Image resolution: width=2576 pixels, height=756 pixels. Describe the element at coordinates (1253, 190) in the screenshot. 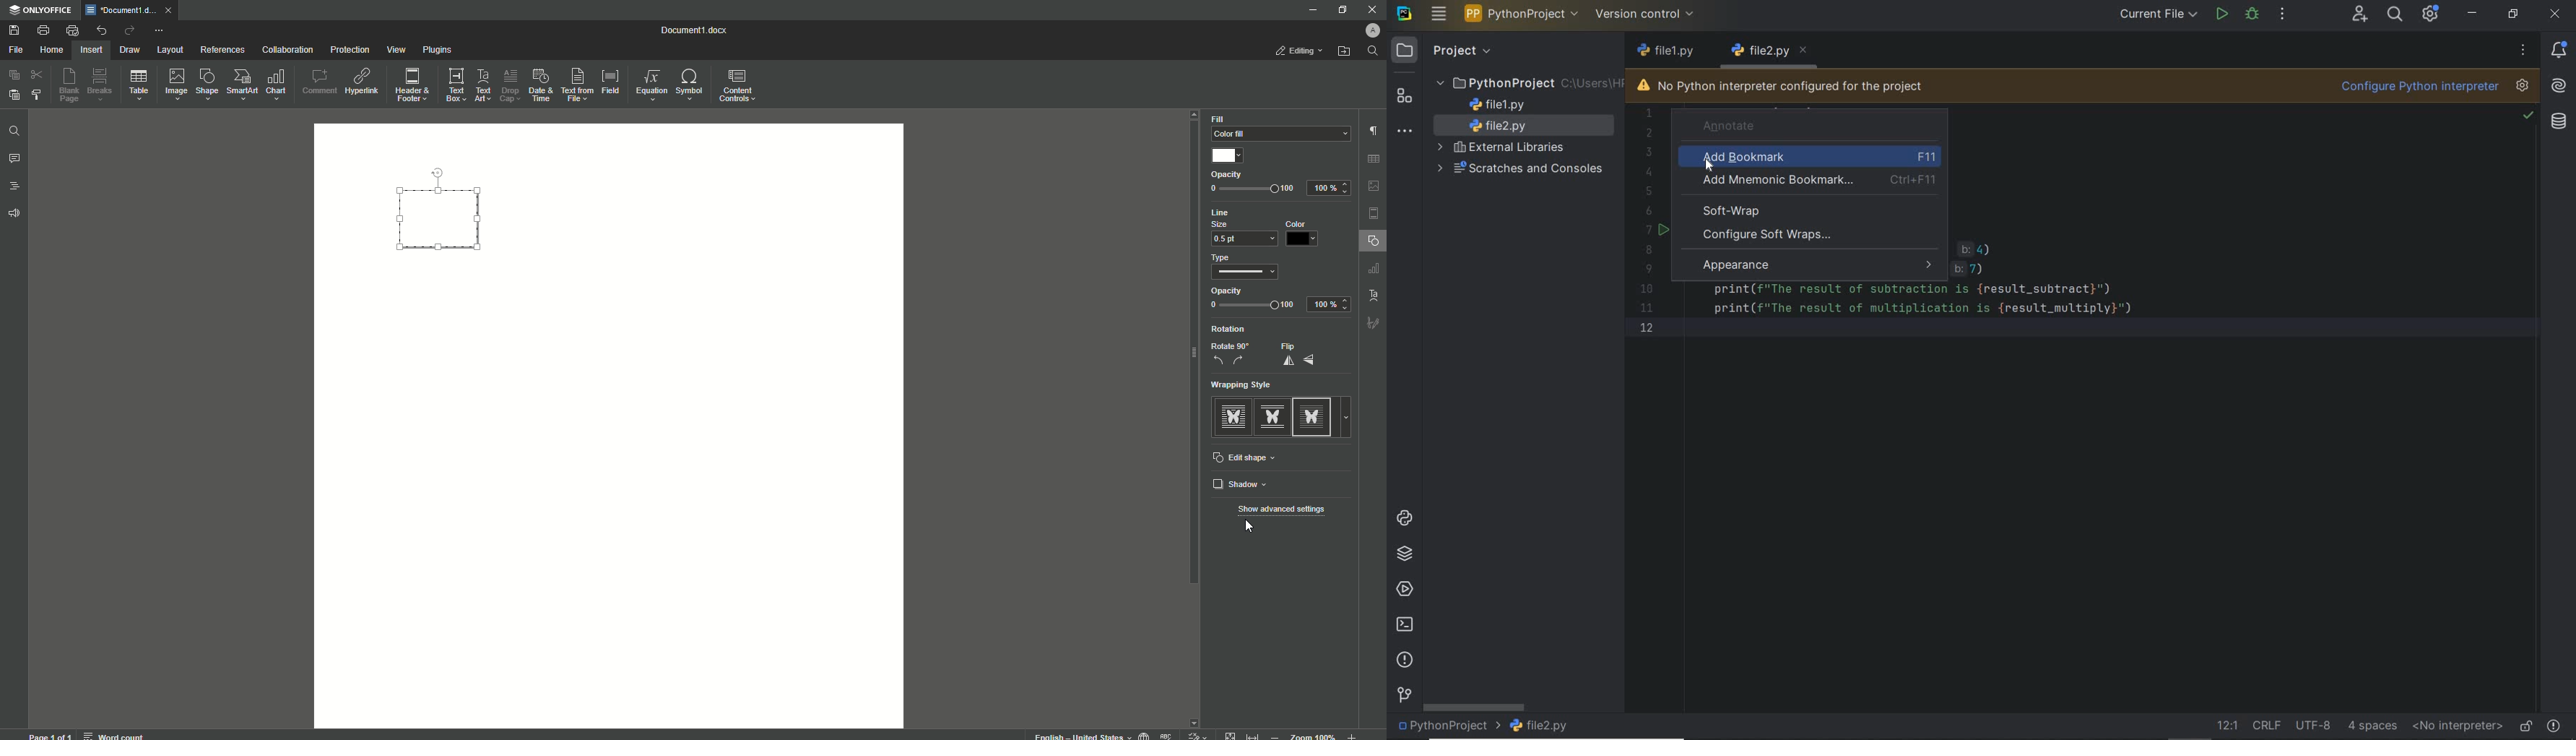

I see `adjust 0 to 100` at that location.